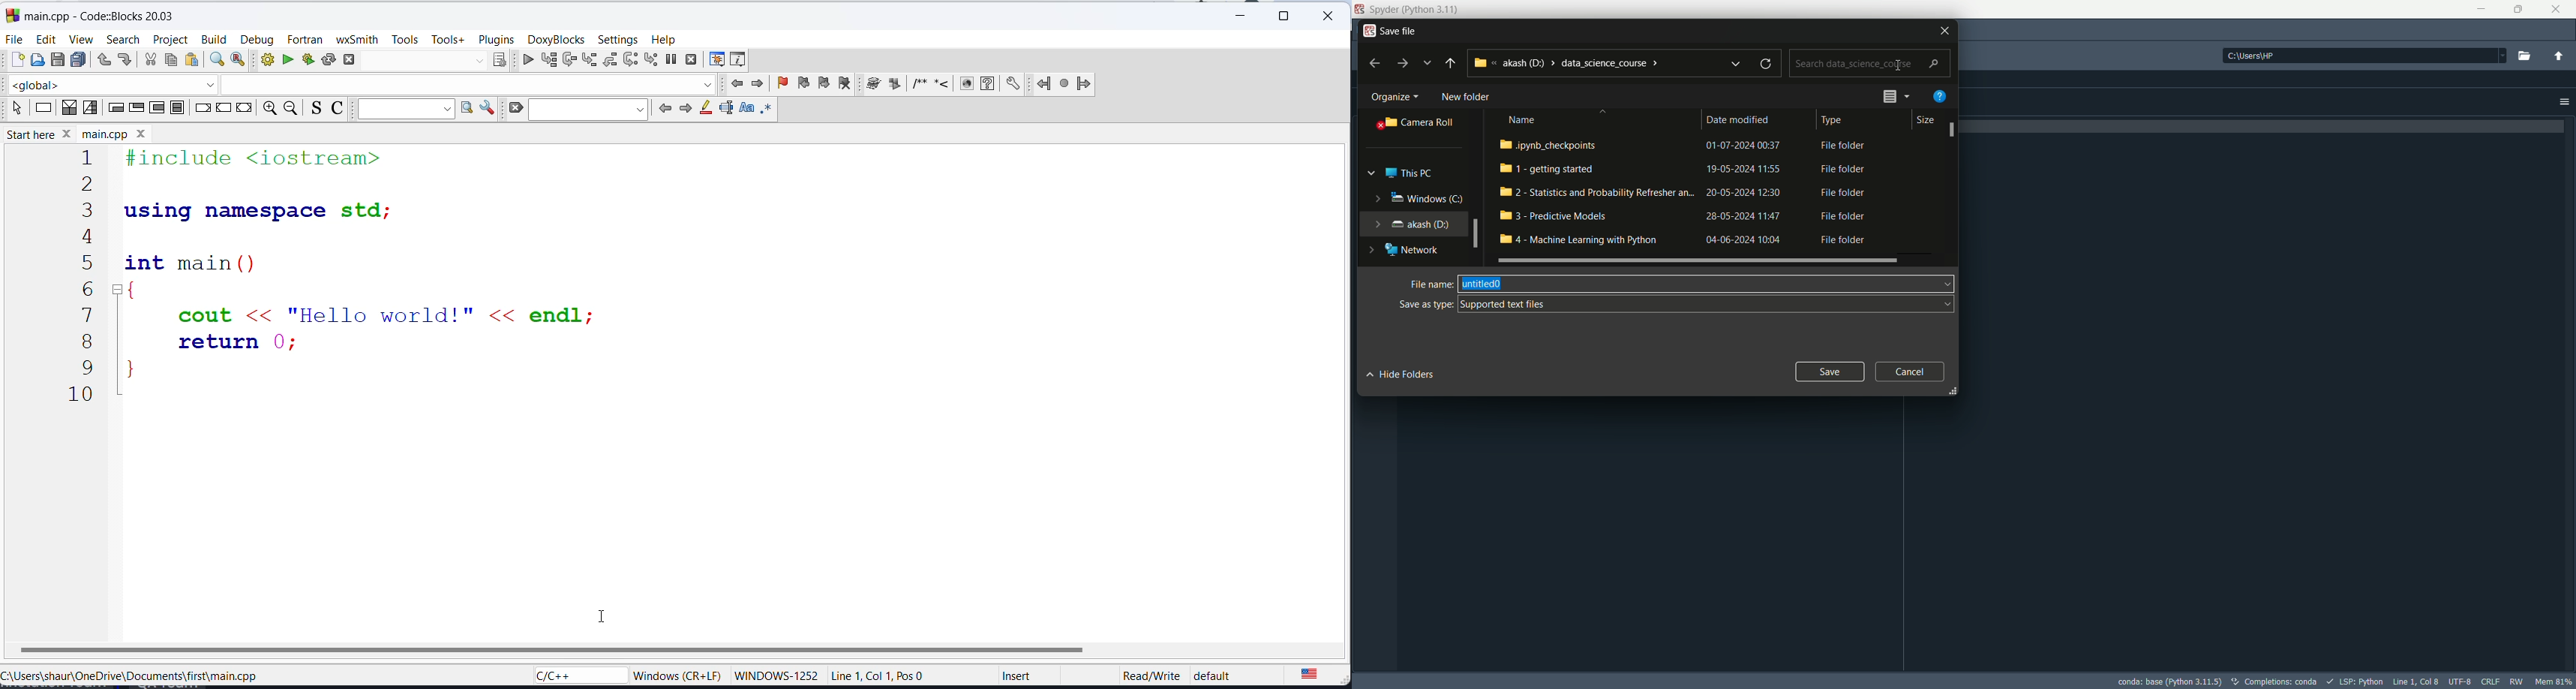  Describe the element at coordinates (1560, 144) in the screenshot. I see `I ipynb_checkpoints` at that location.